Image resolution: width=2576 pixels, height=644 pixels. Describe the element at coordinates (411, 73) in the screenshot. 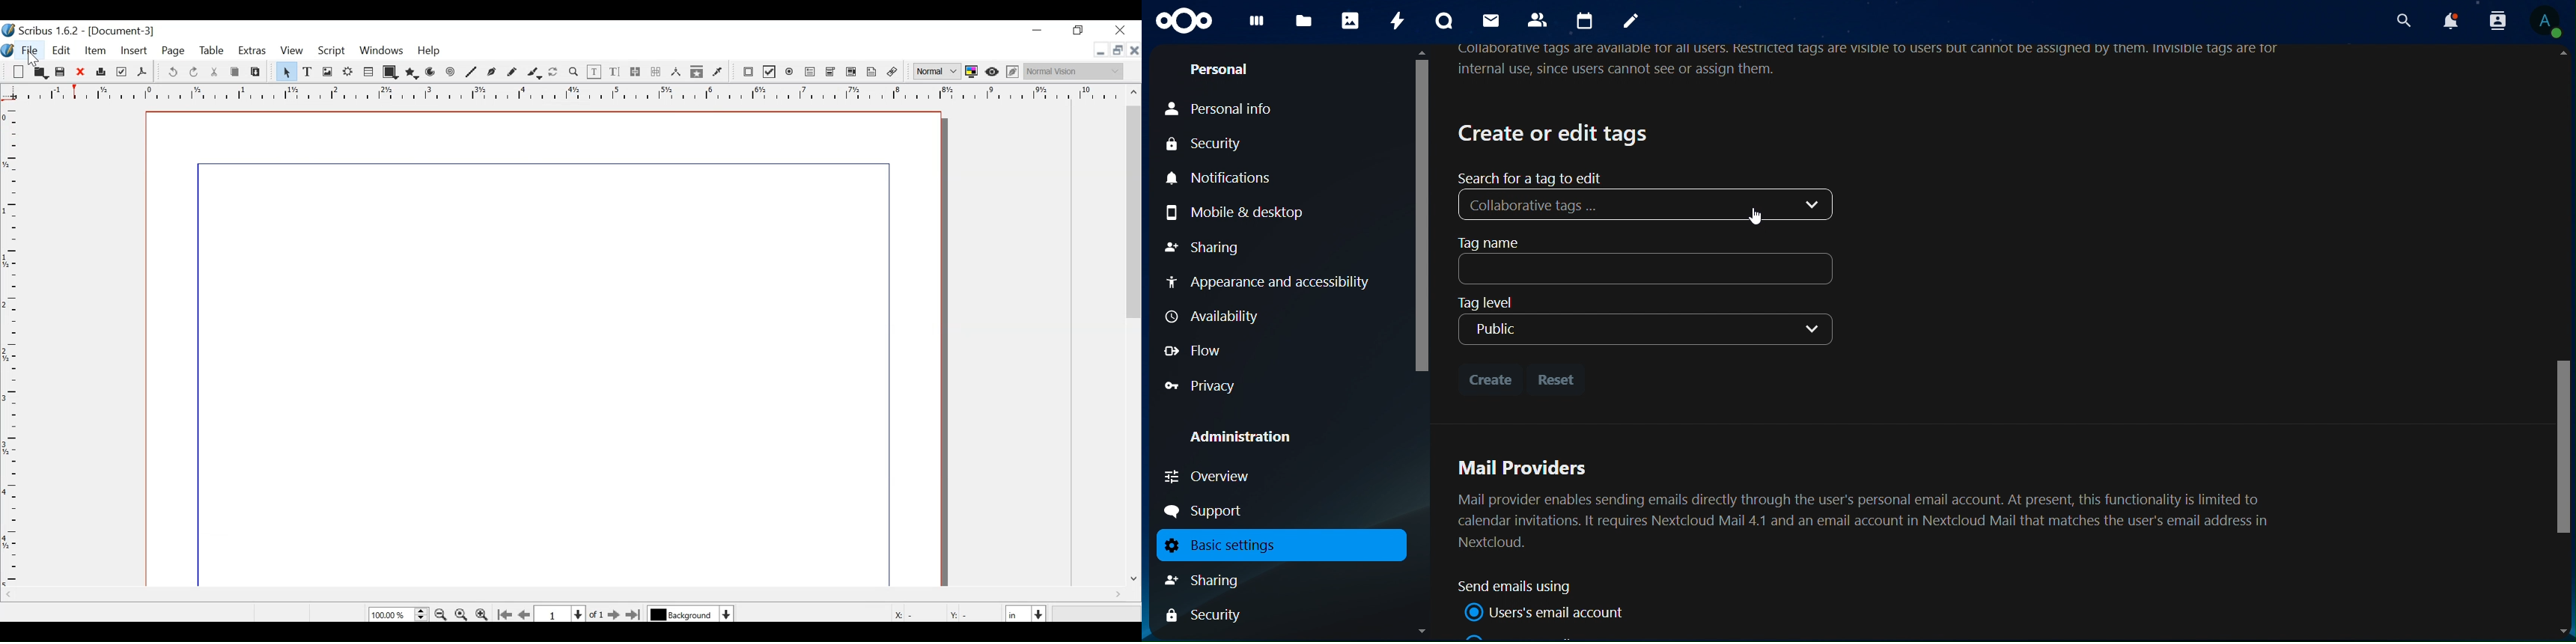

I see `Polygon` at that location.